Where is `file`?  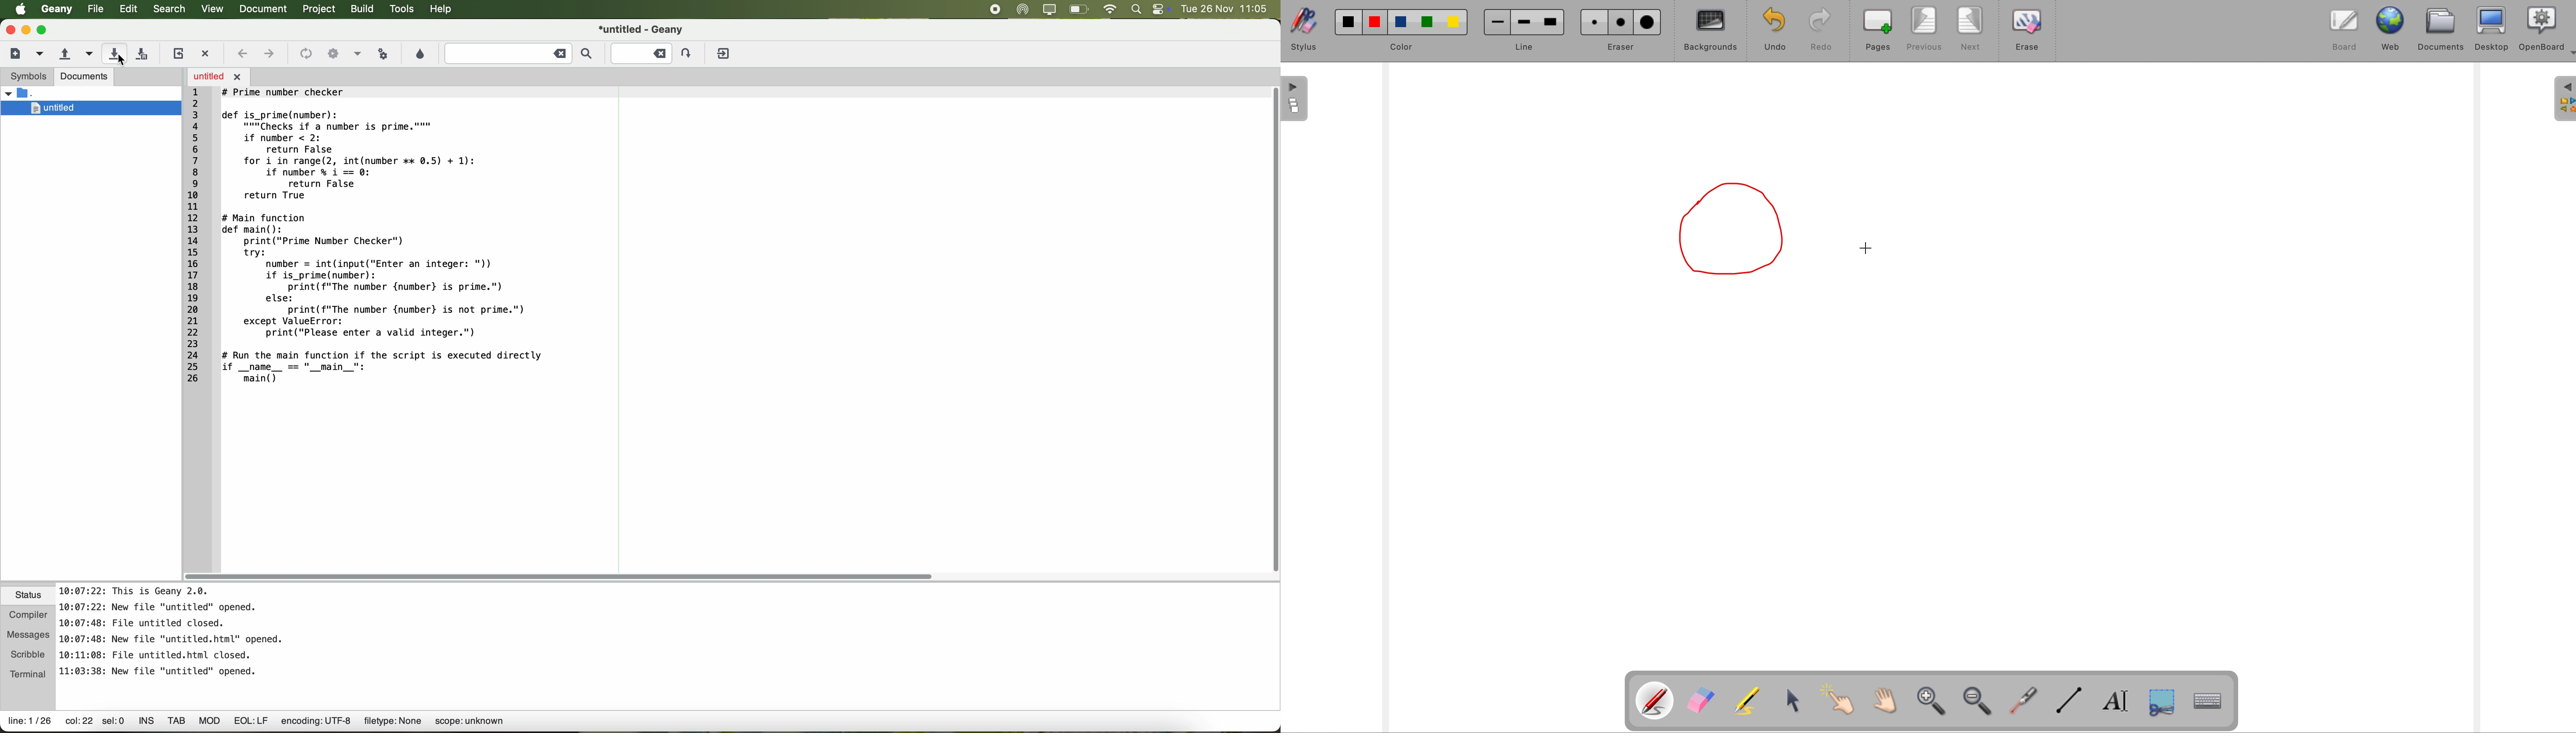 file is located at coordinates (93, 9).